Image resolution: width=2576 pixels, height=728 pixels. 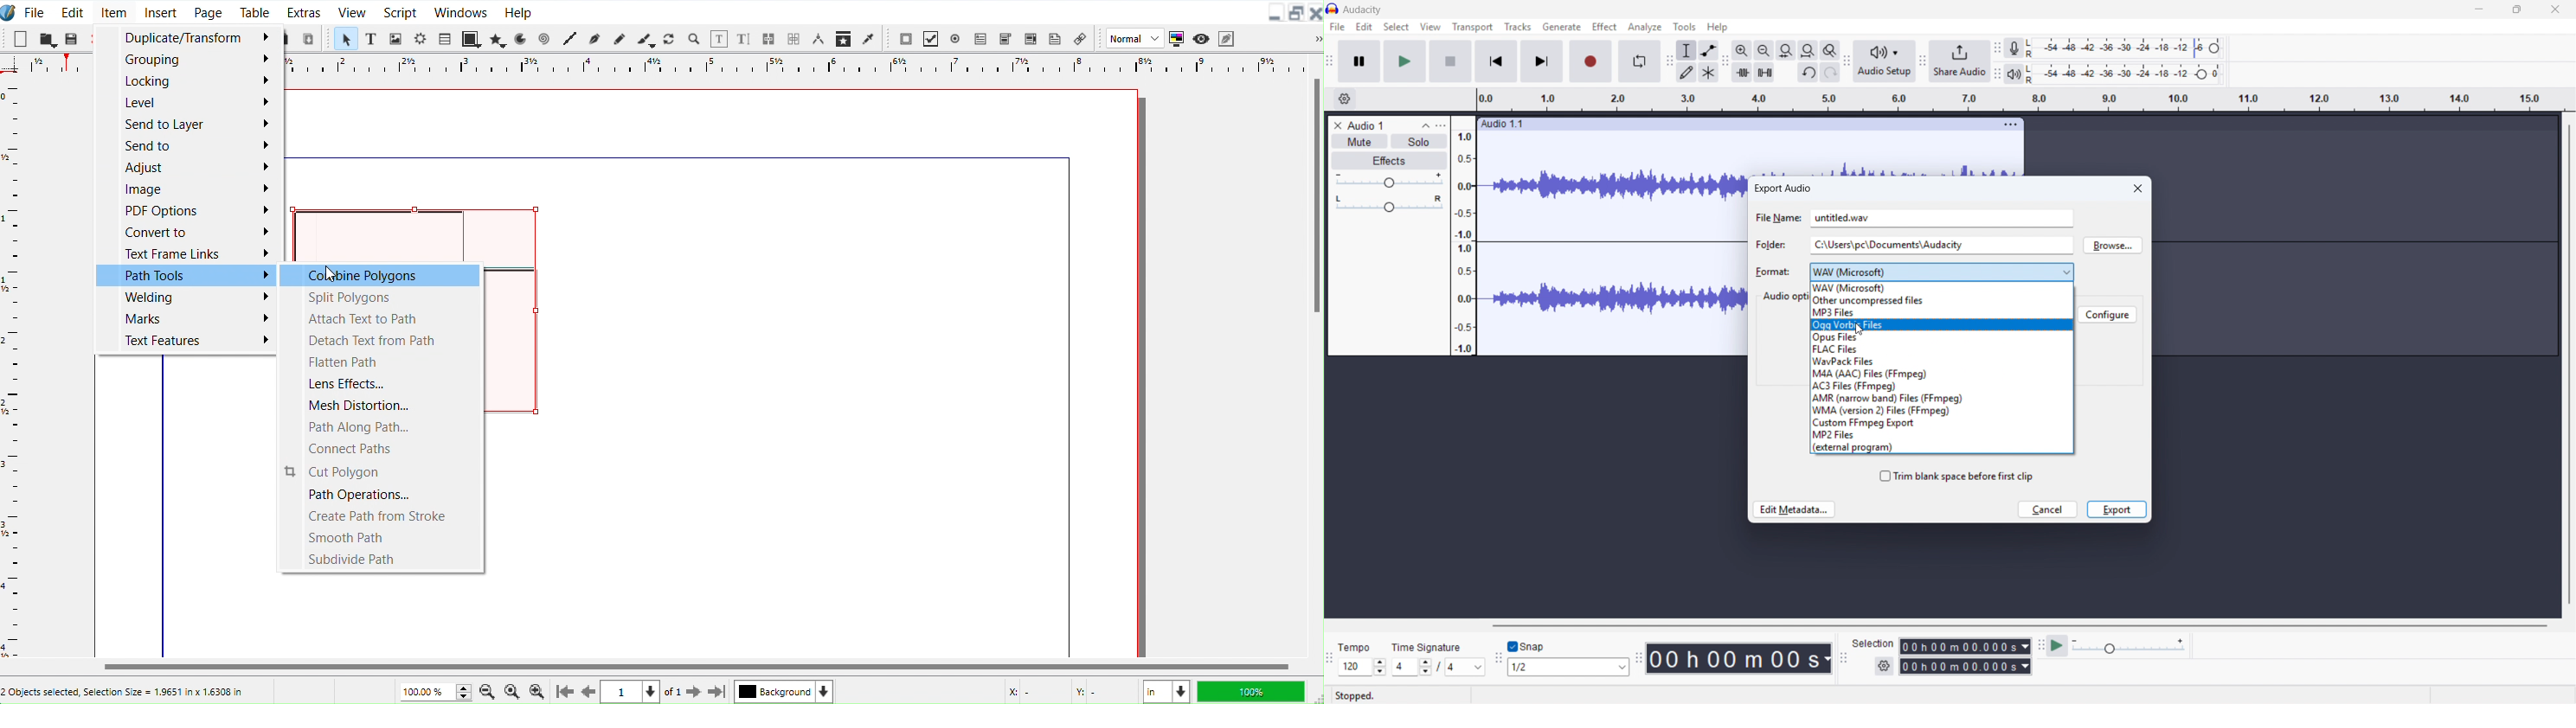 I want to click on Go to last Page, so click(x=718, y=694).